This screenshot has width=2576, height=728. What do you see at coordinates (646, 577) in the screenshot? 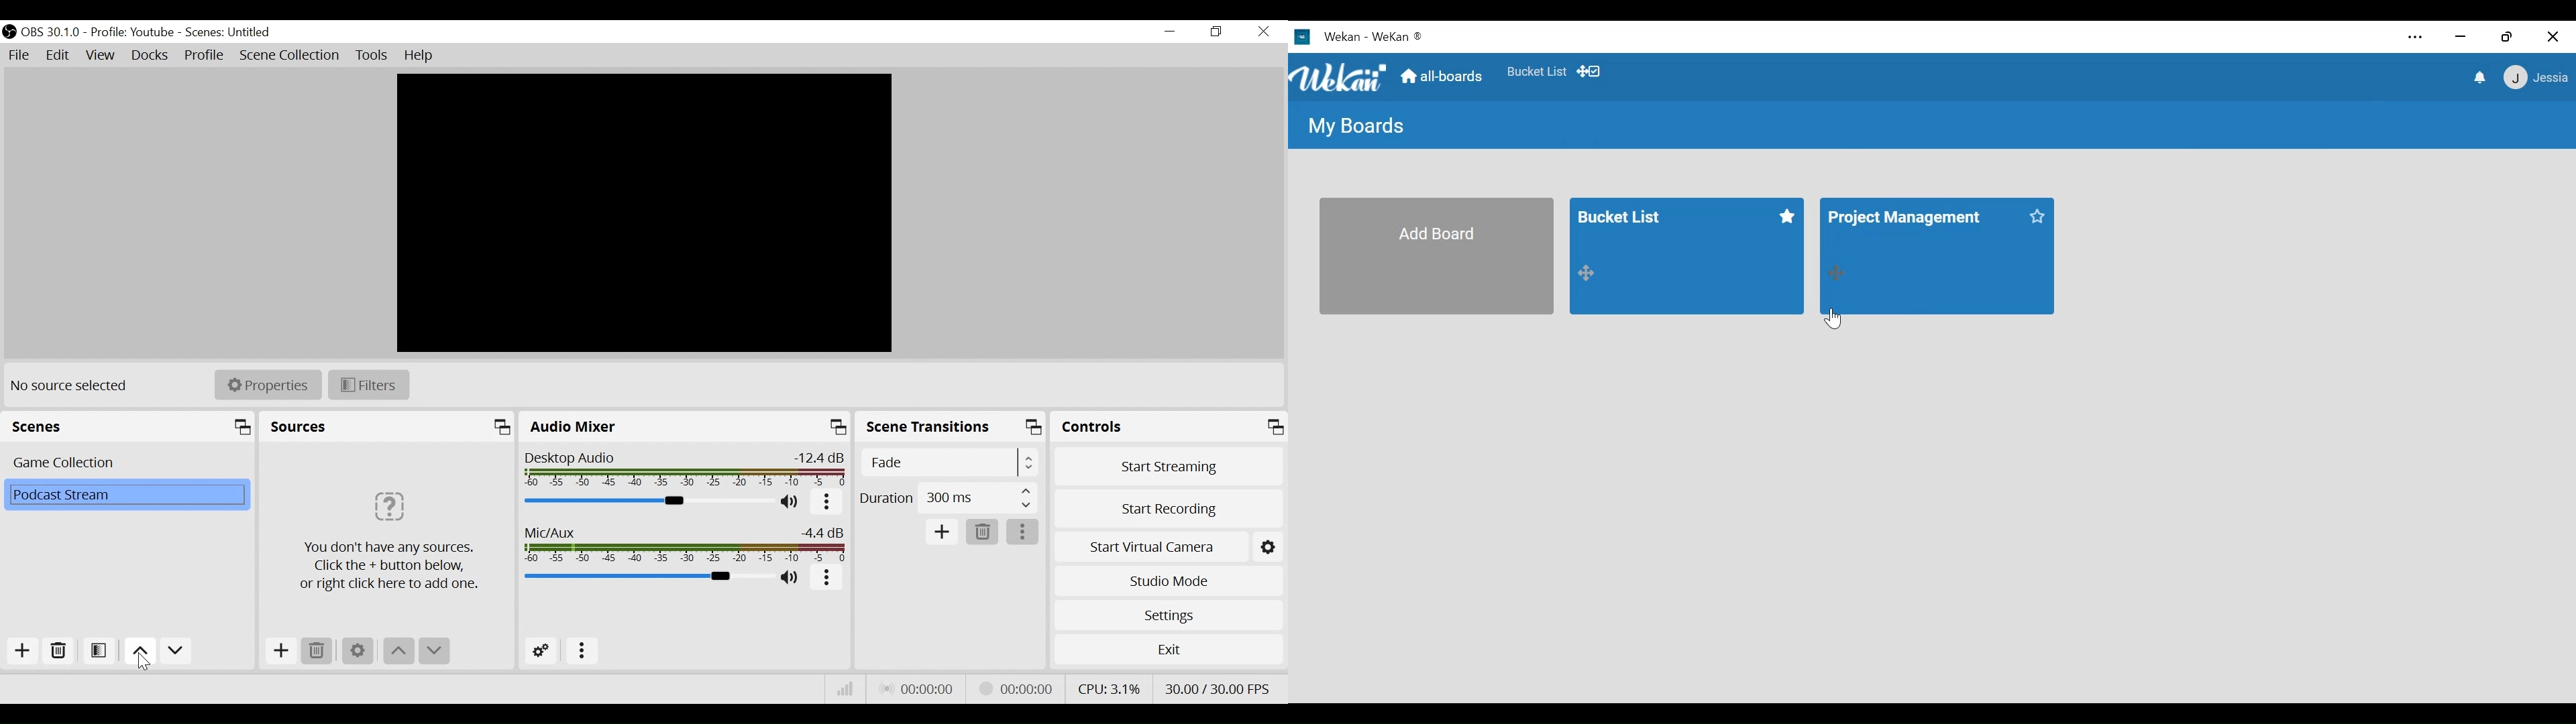
I see `Mic/Aux` at bounding box center [646, 577].